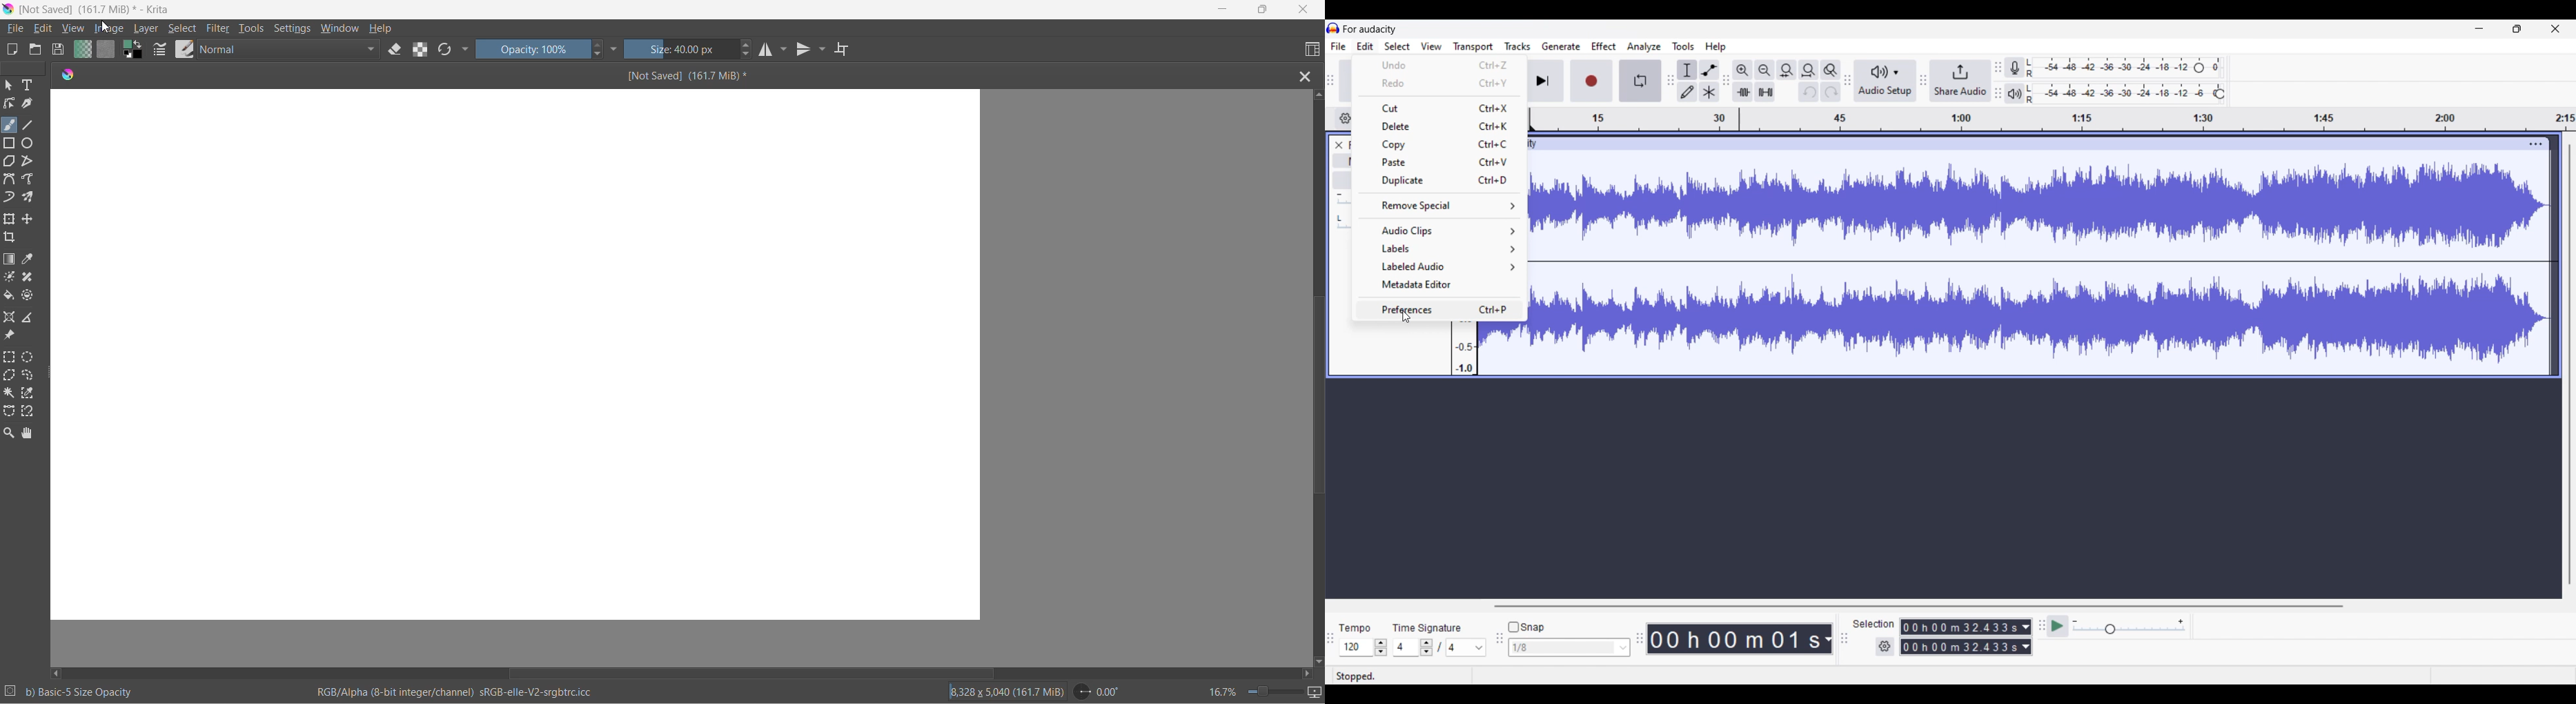 Image resolution: width=2576 pixels, height=728 pixels. I want to click on Scale to measure track intensity, so click(1465, 350).